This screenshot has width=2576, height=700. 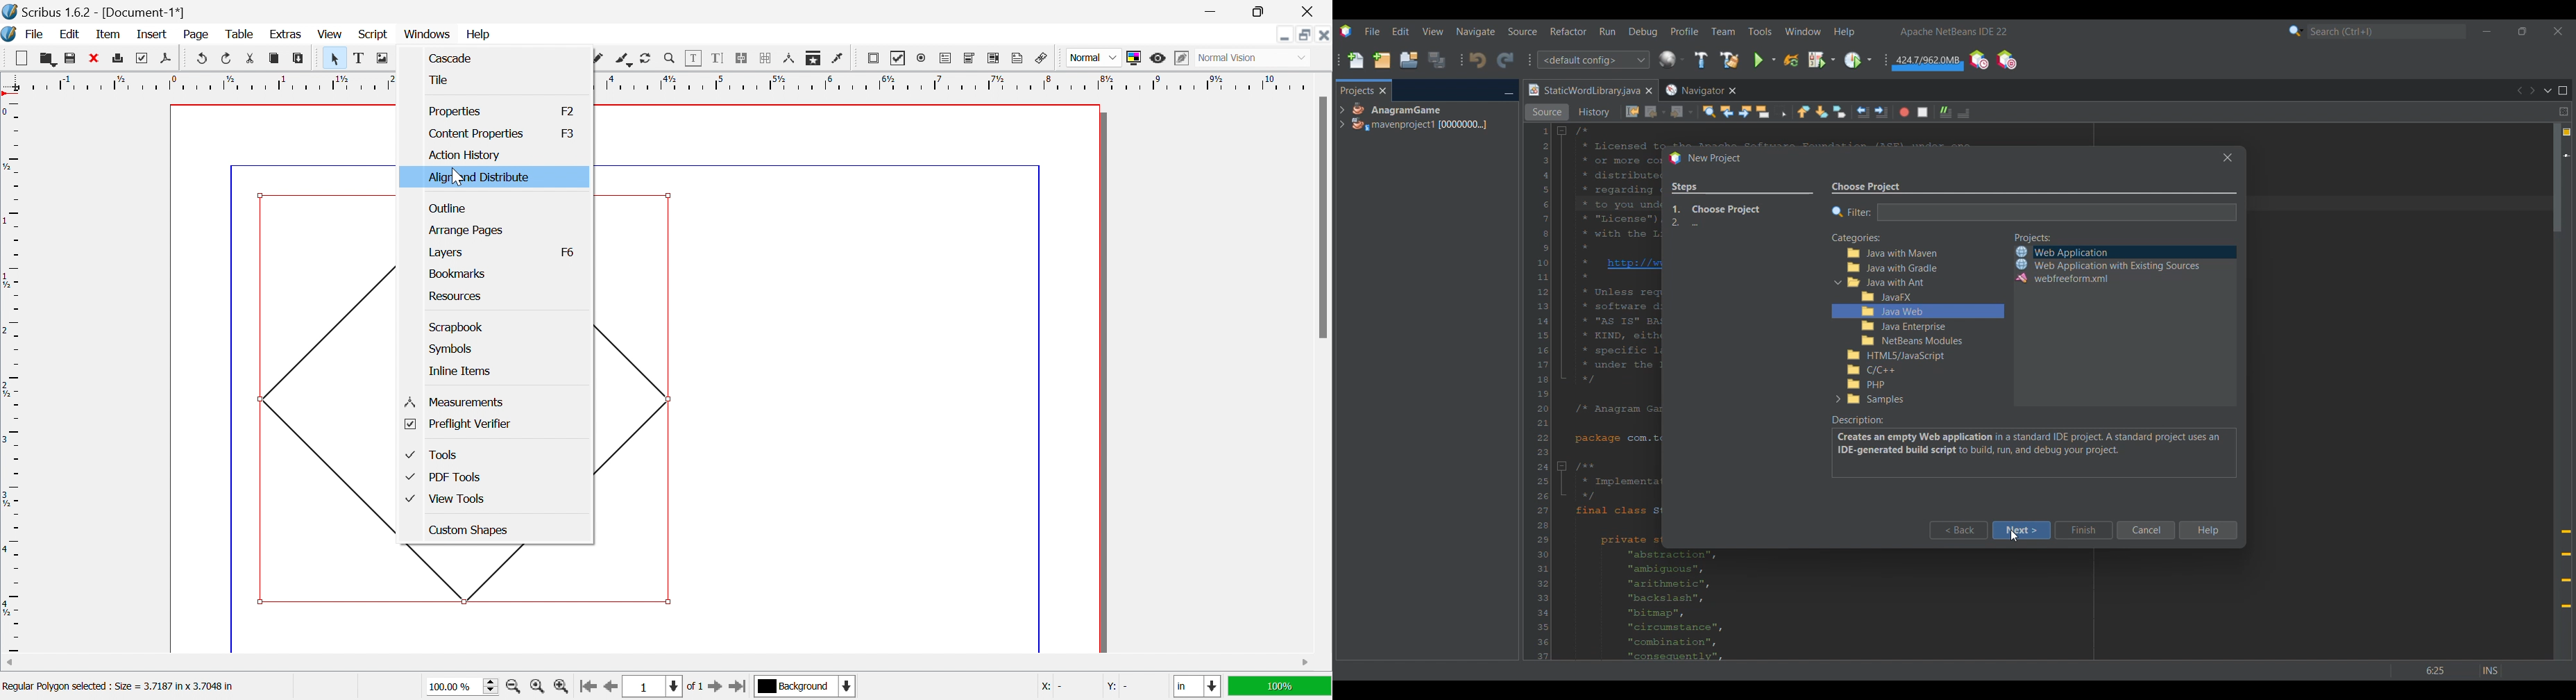 I want to click on in, so click(x=1198, y=688).